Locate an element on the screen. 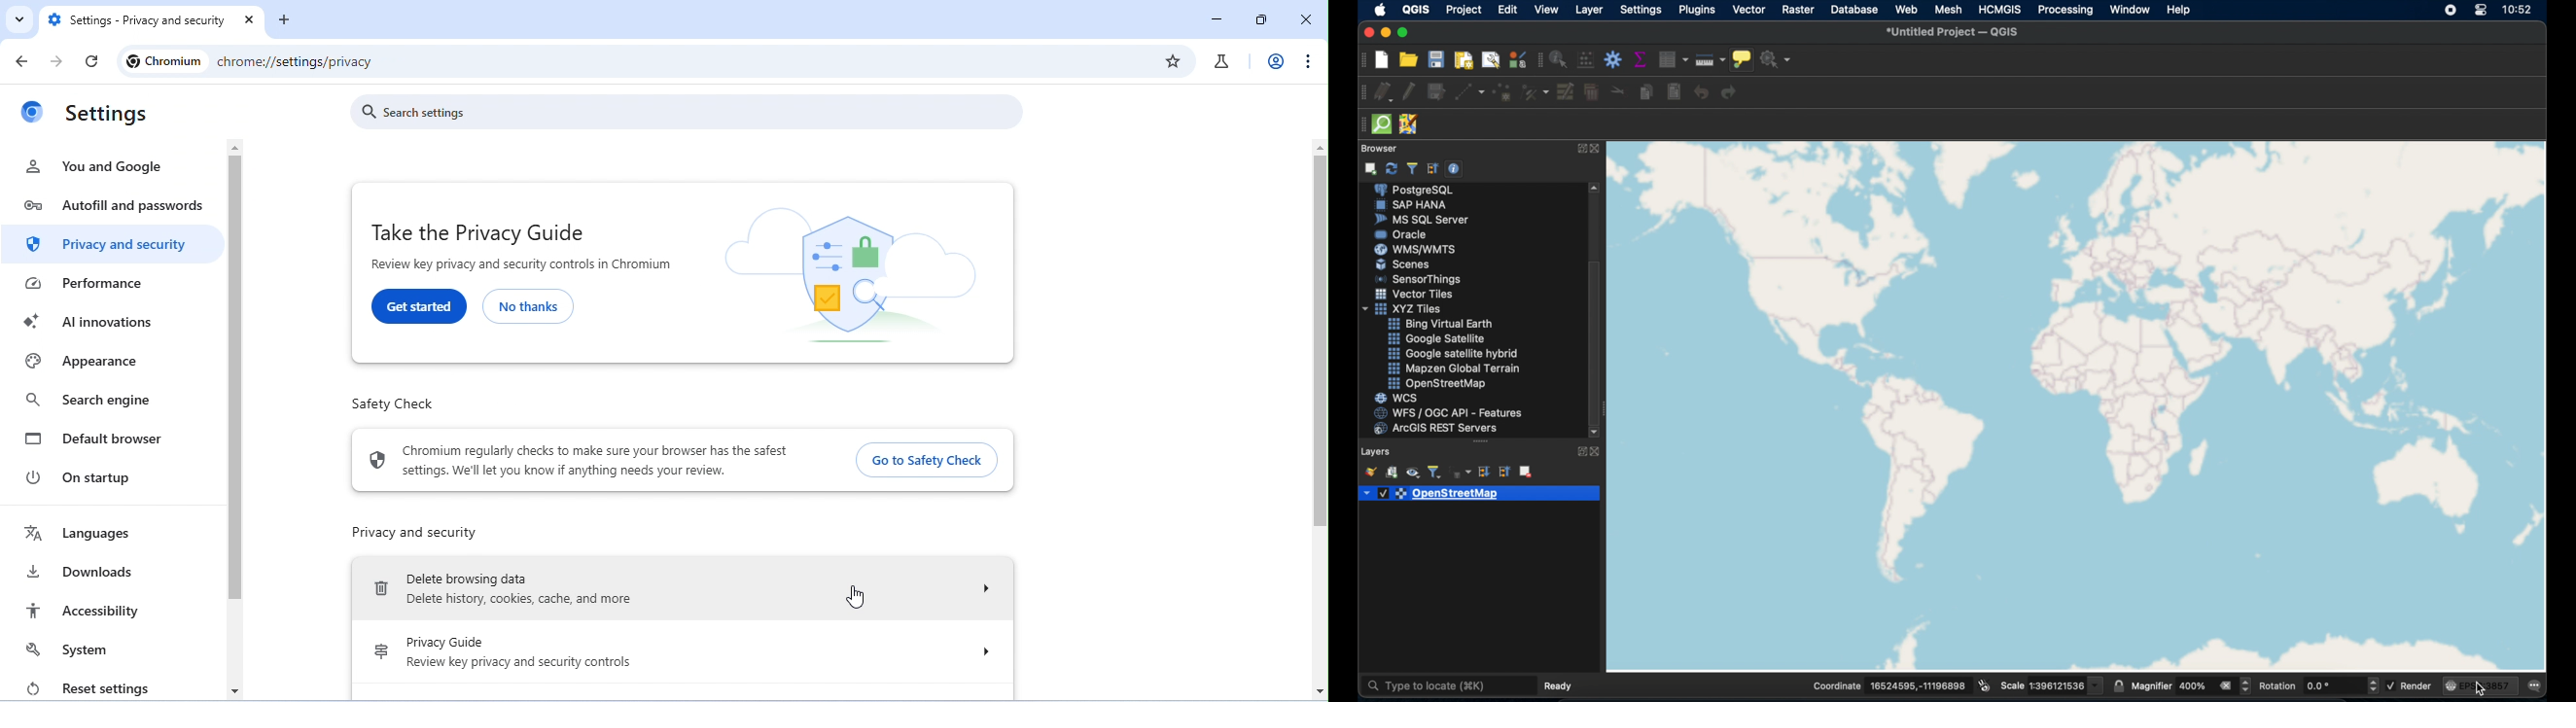  delete is located at coordinates (381, 591).